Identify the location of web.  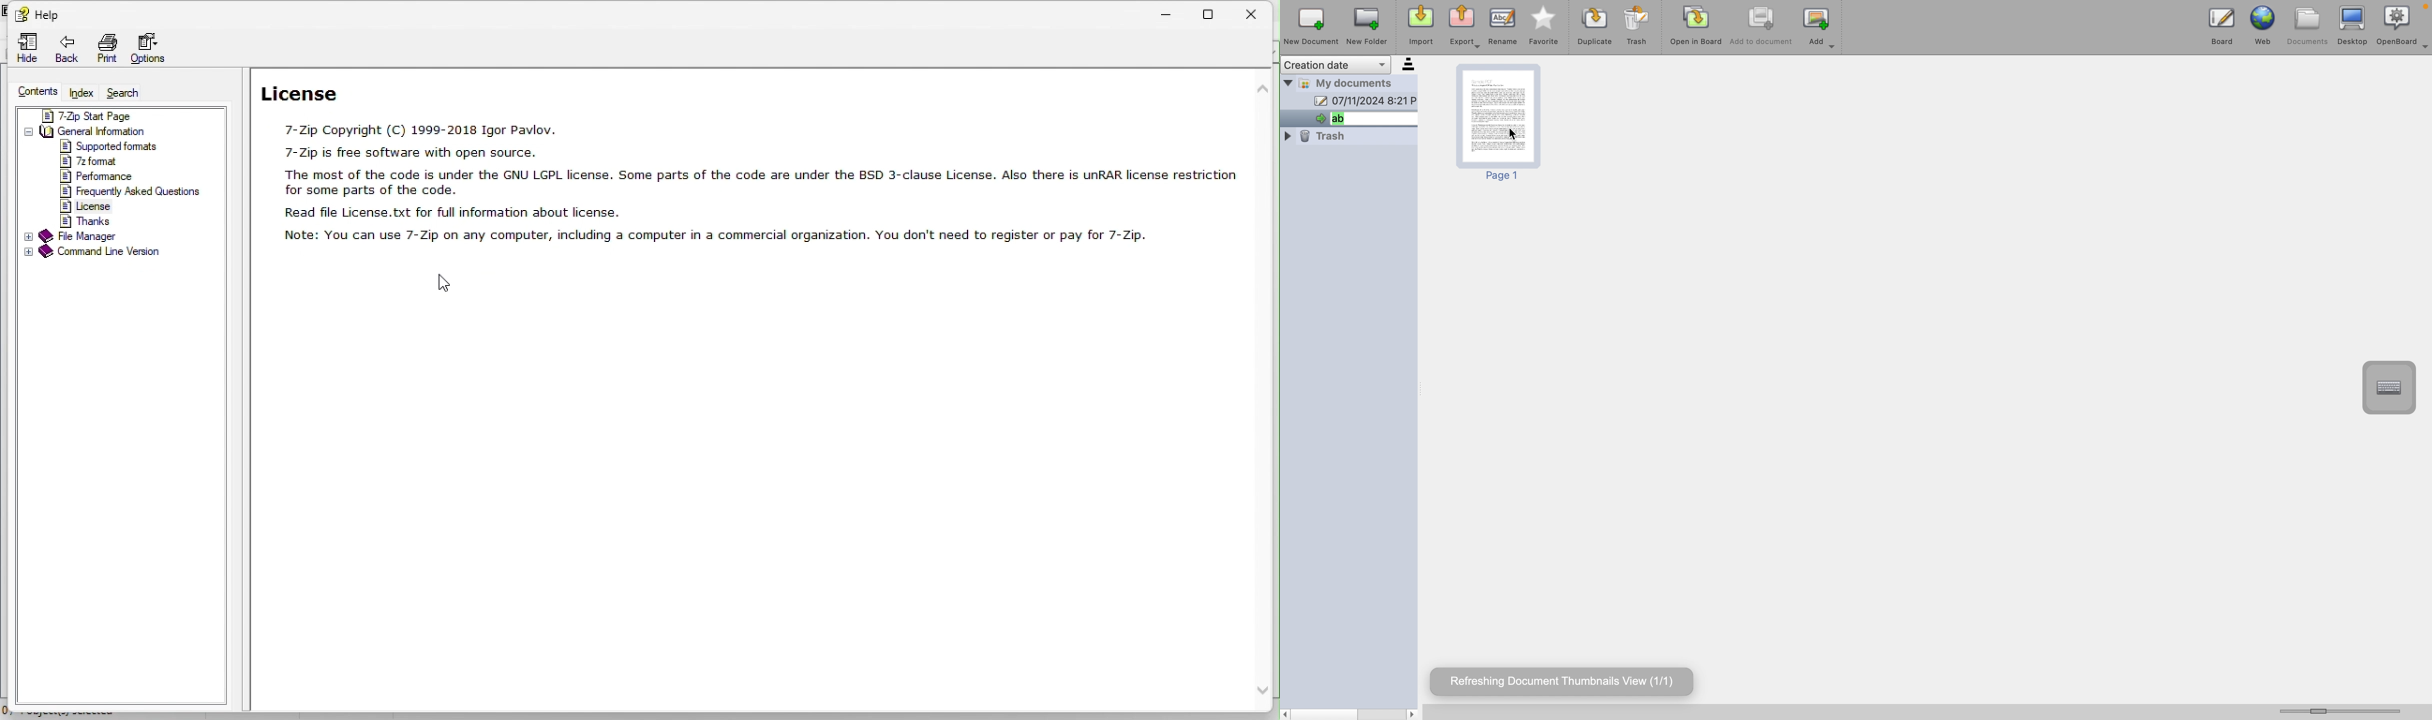
(2265, 24).